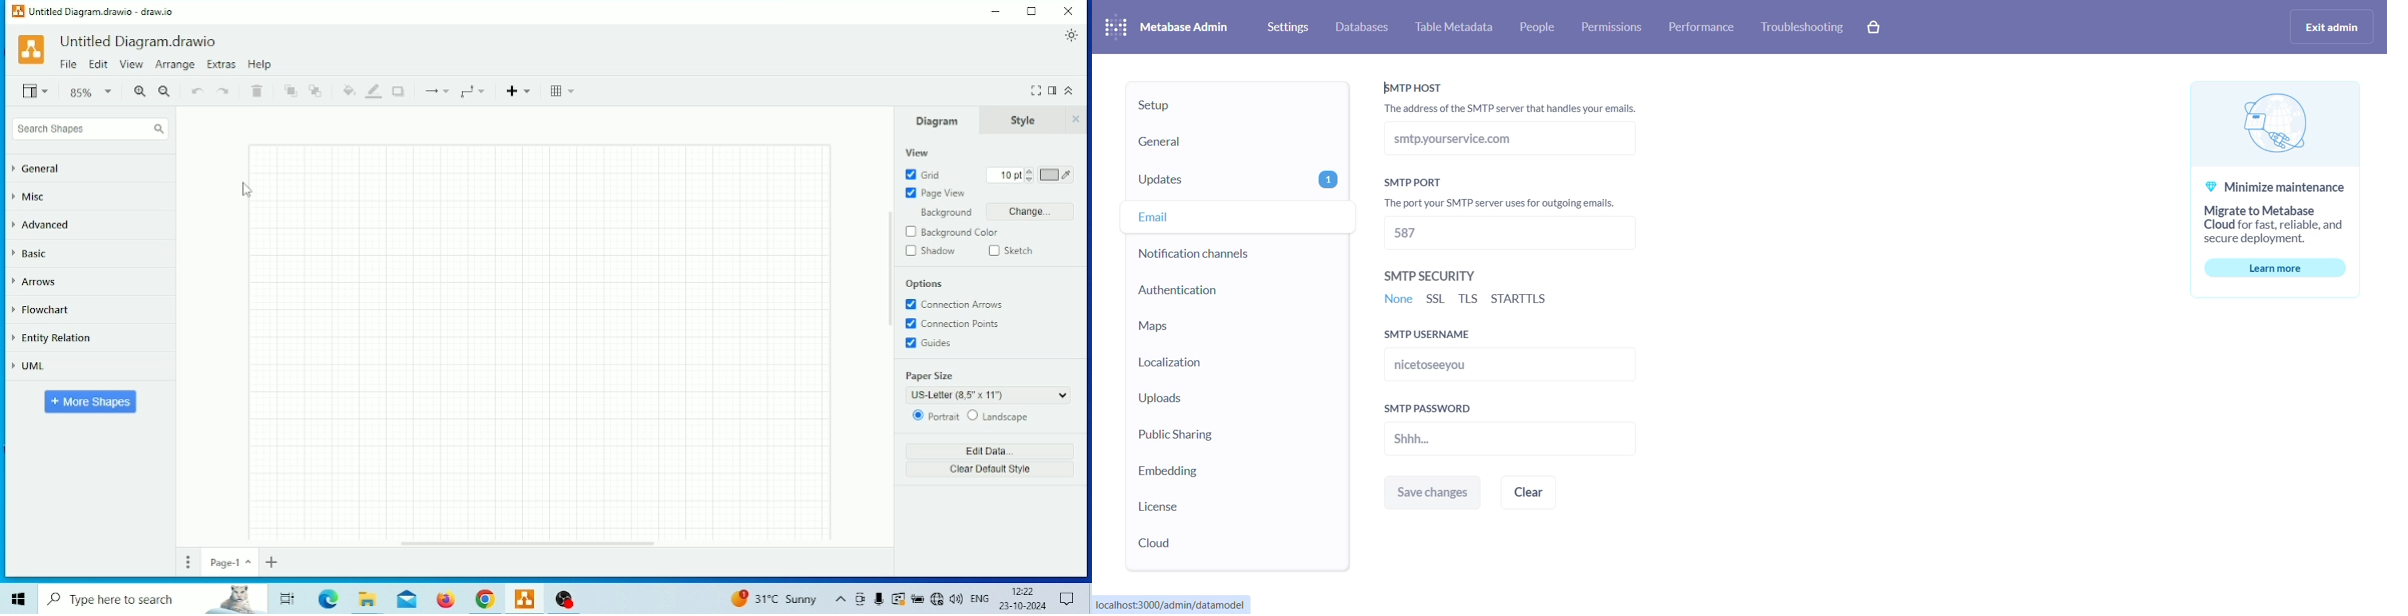  Describe the element at coordinates (221, 64) in the screenshot. I see `Extras` at that location.